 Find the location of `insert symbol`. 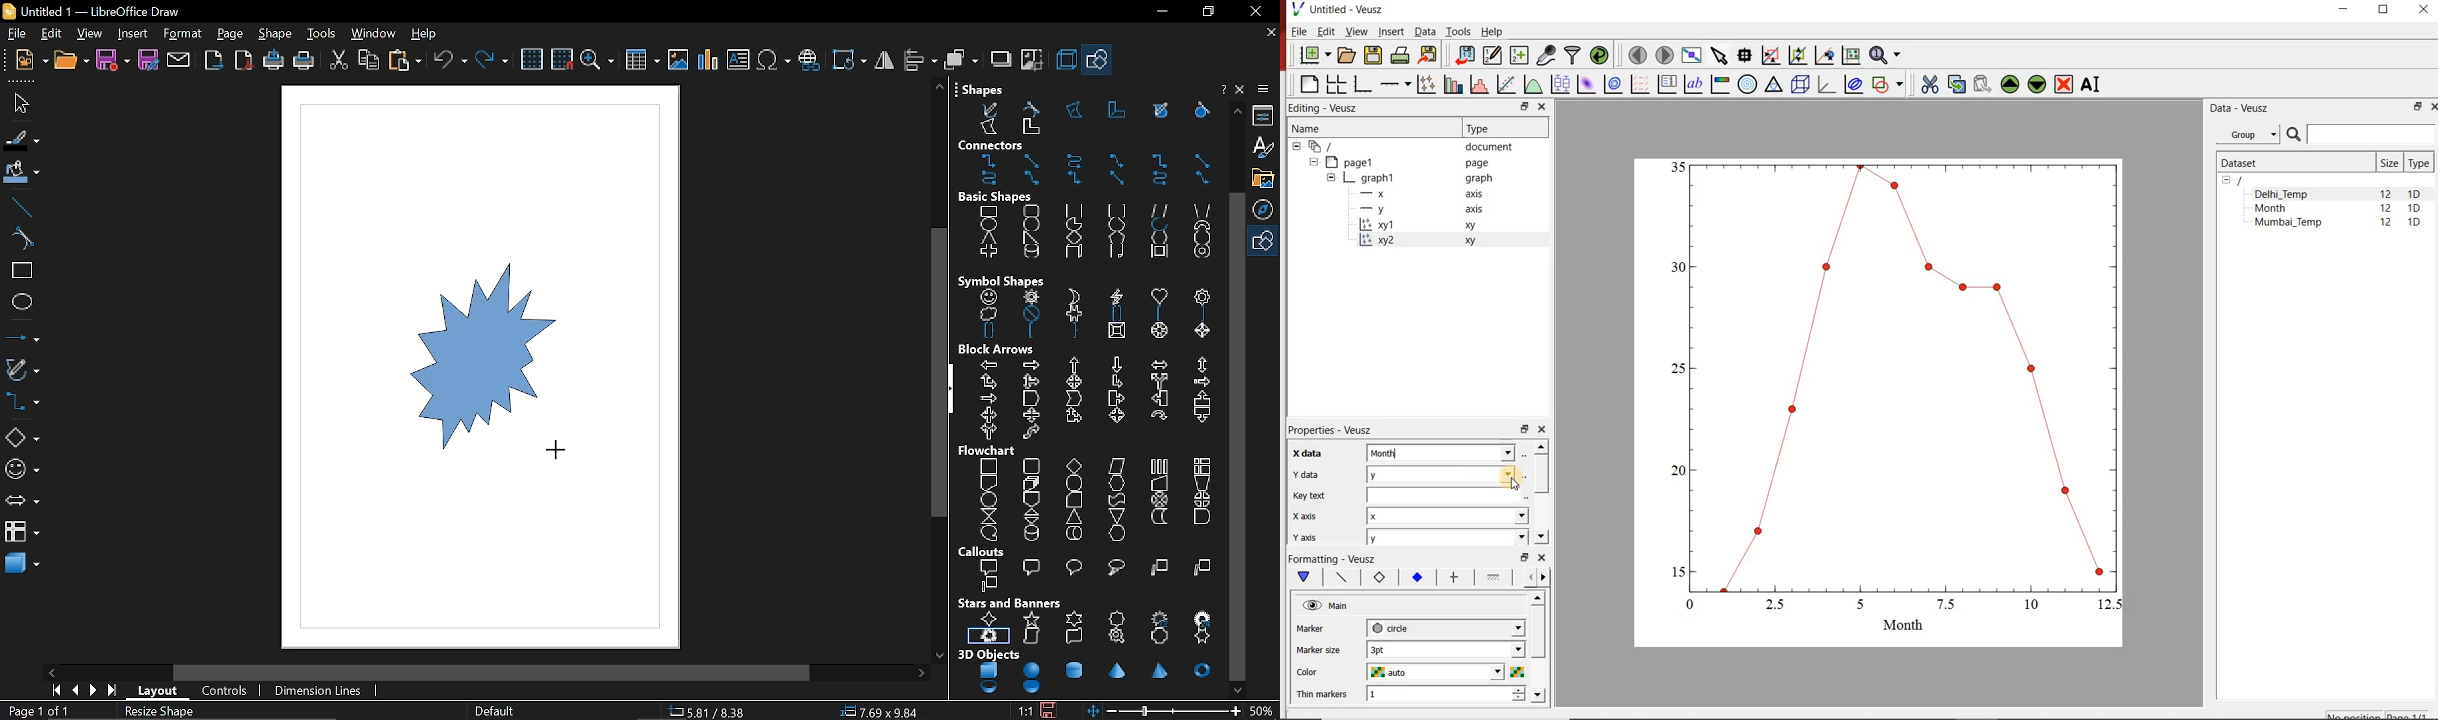

insert symbol is located at coordinates (774, 60).